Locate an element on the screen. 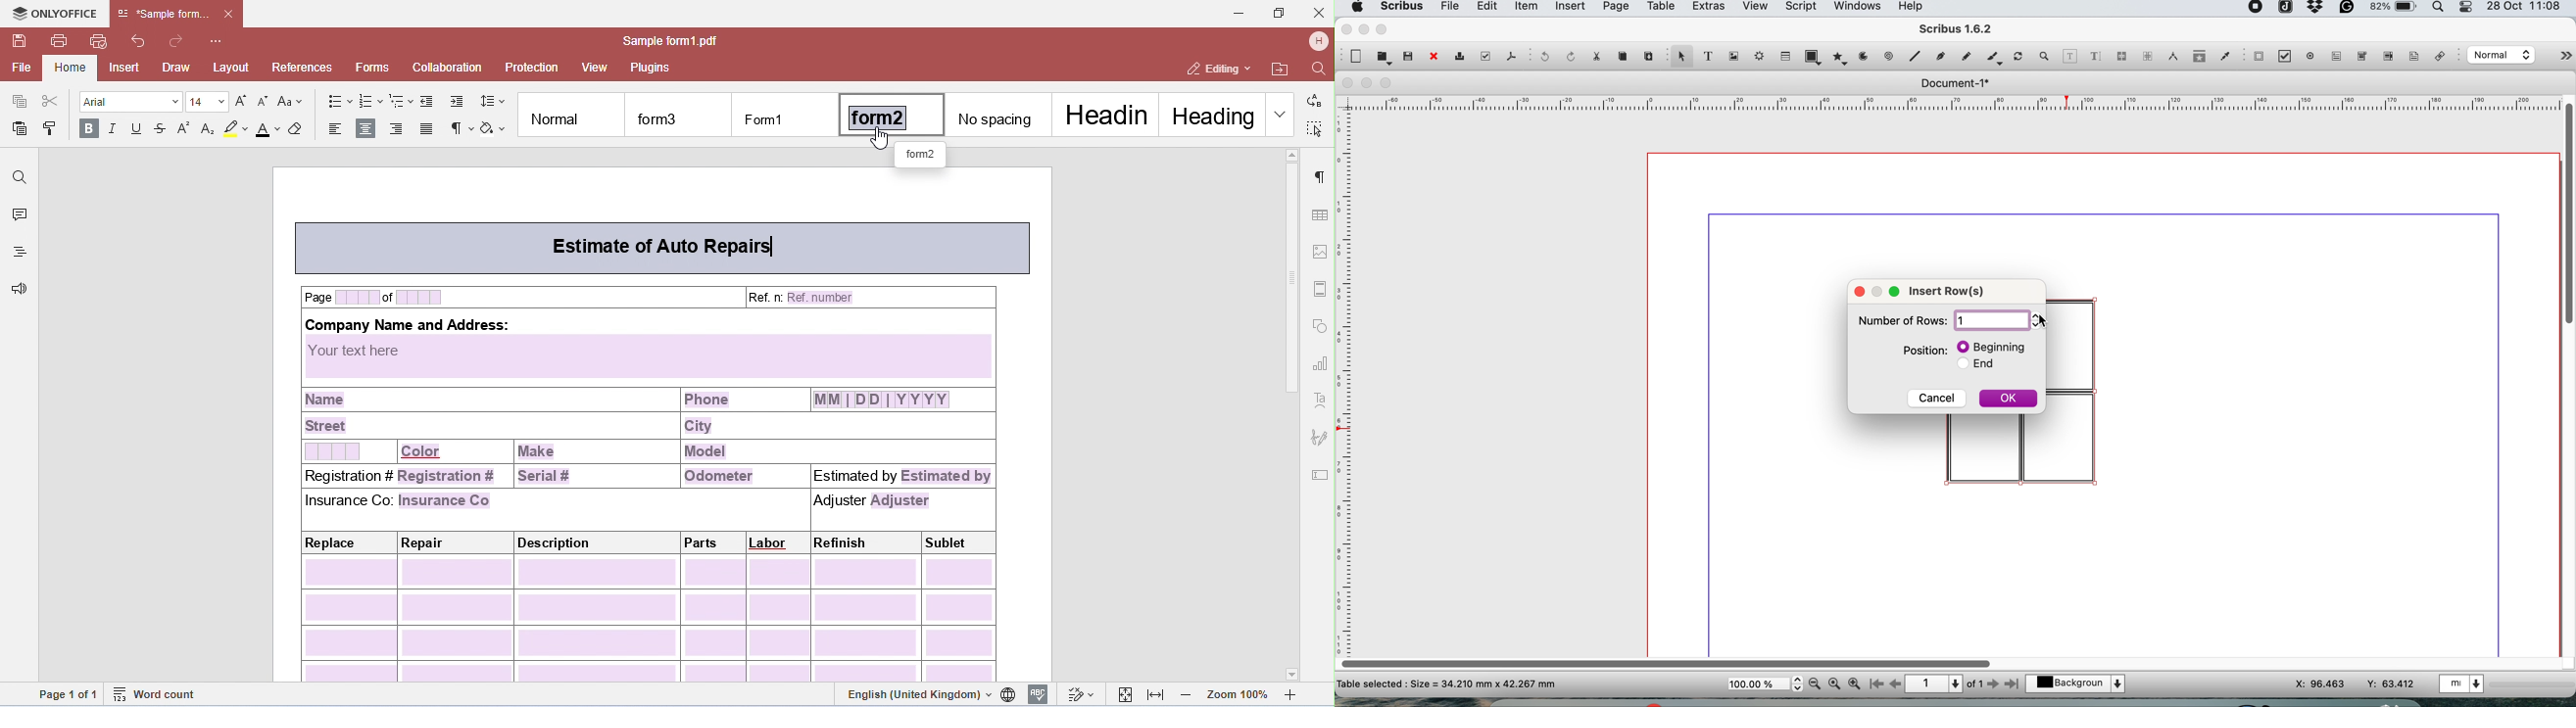 The height and width of the screenshot is (728, 2576). vertical scroll bar is located at coordinates (2568, 211).